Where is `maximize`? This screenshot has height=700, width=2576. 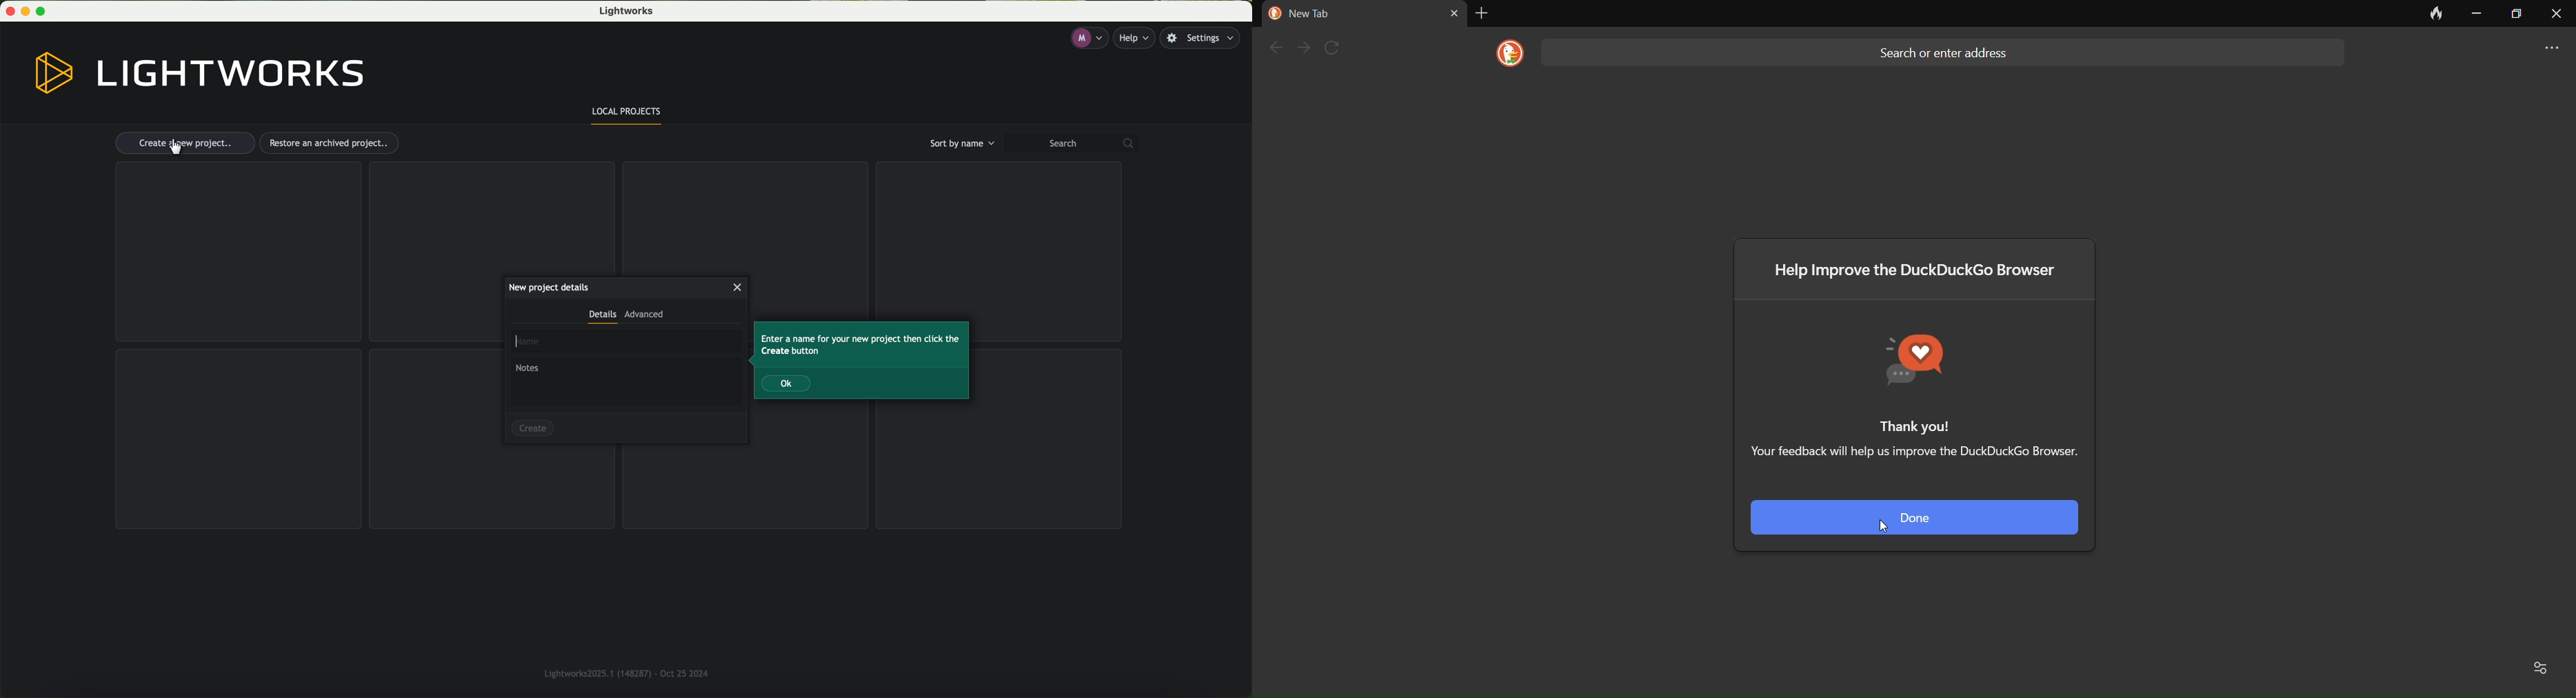
maximize is located at coordinates (2514, 14).